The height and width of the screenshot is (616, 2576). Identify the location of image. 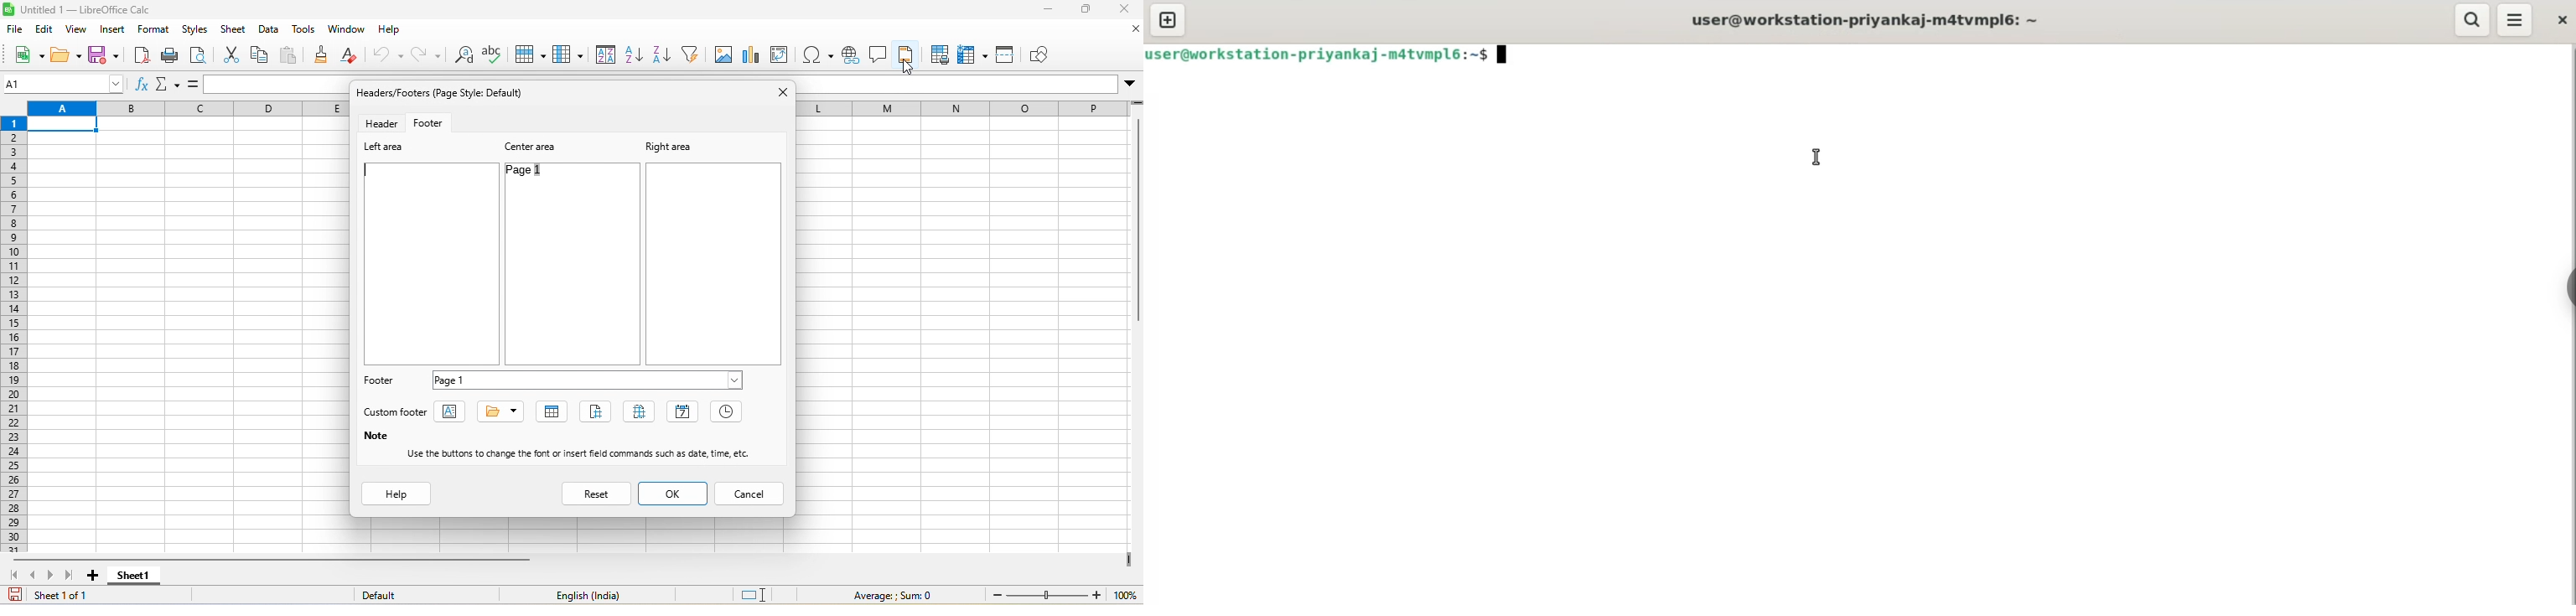
(726, 54).